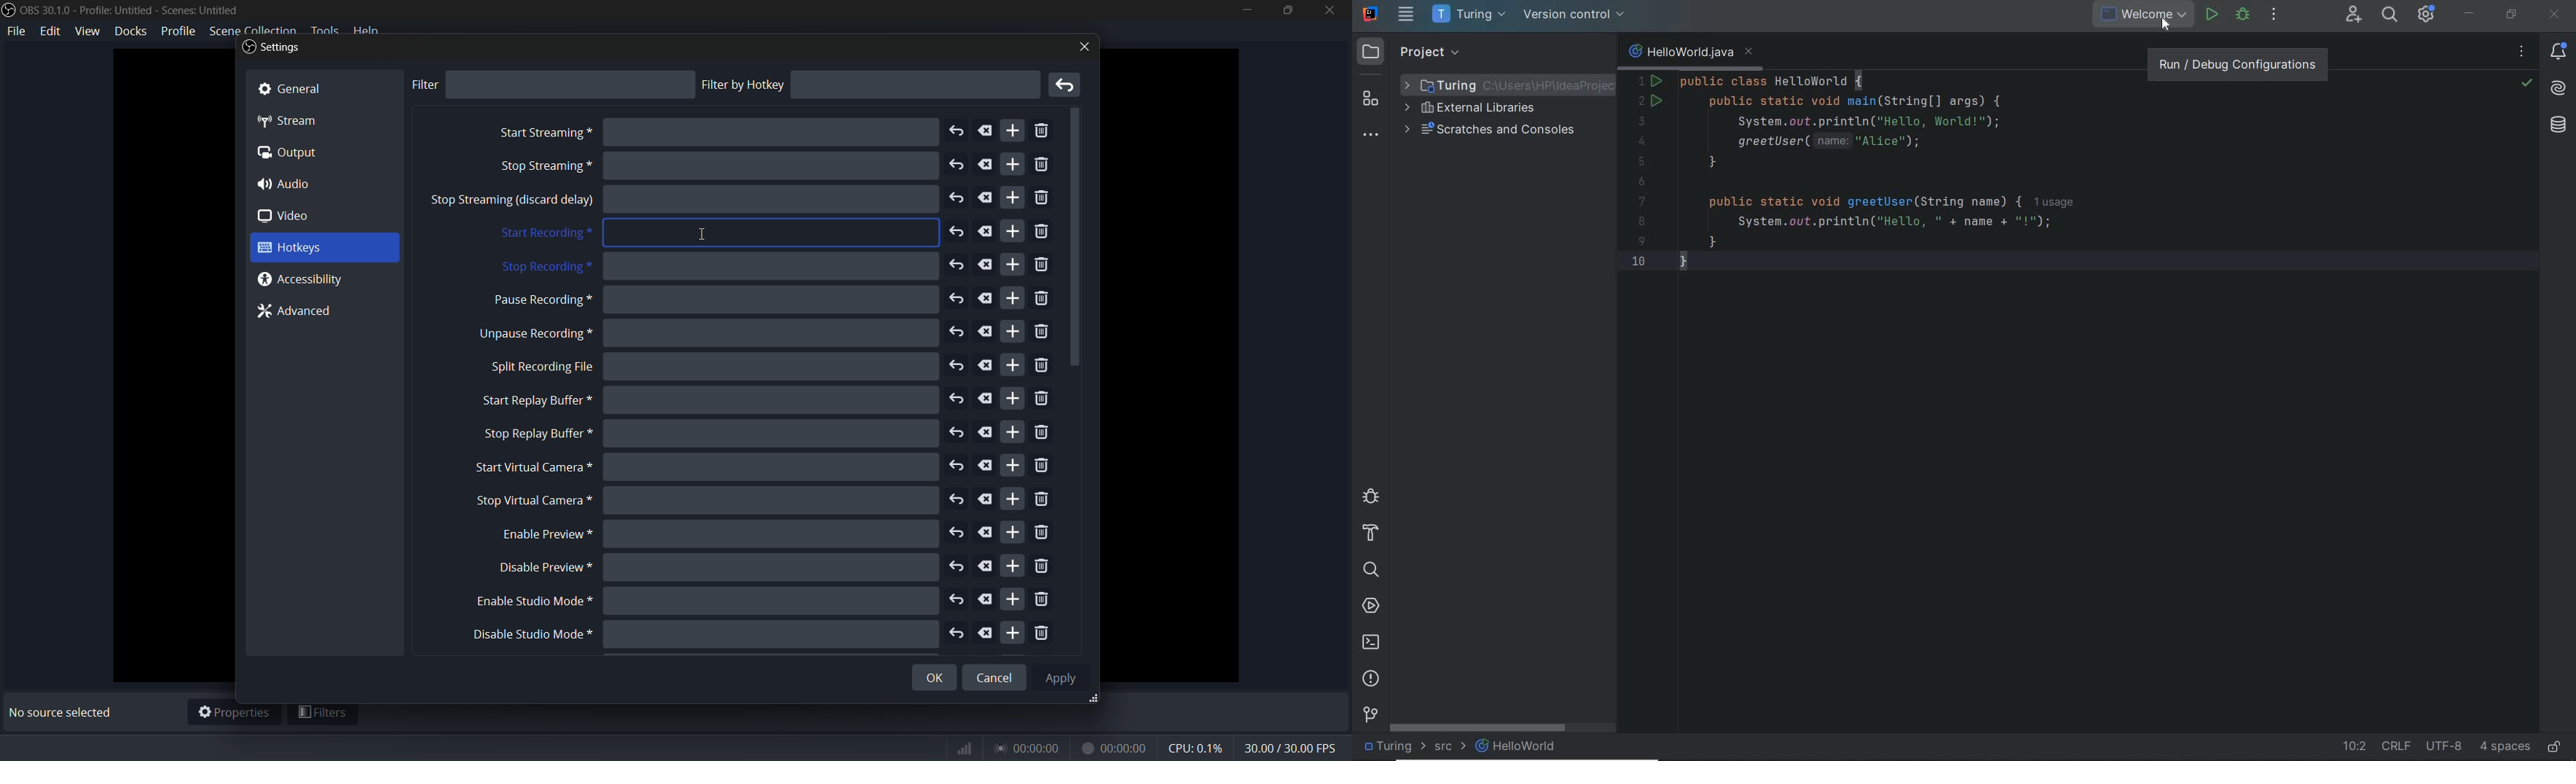 The image size is (2576, 784). I want to click on close app, so click(1330, 10).